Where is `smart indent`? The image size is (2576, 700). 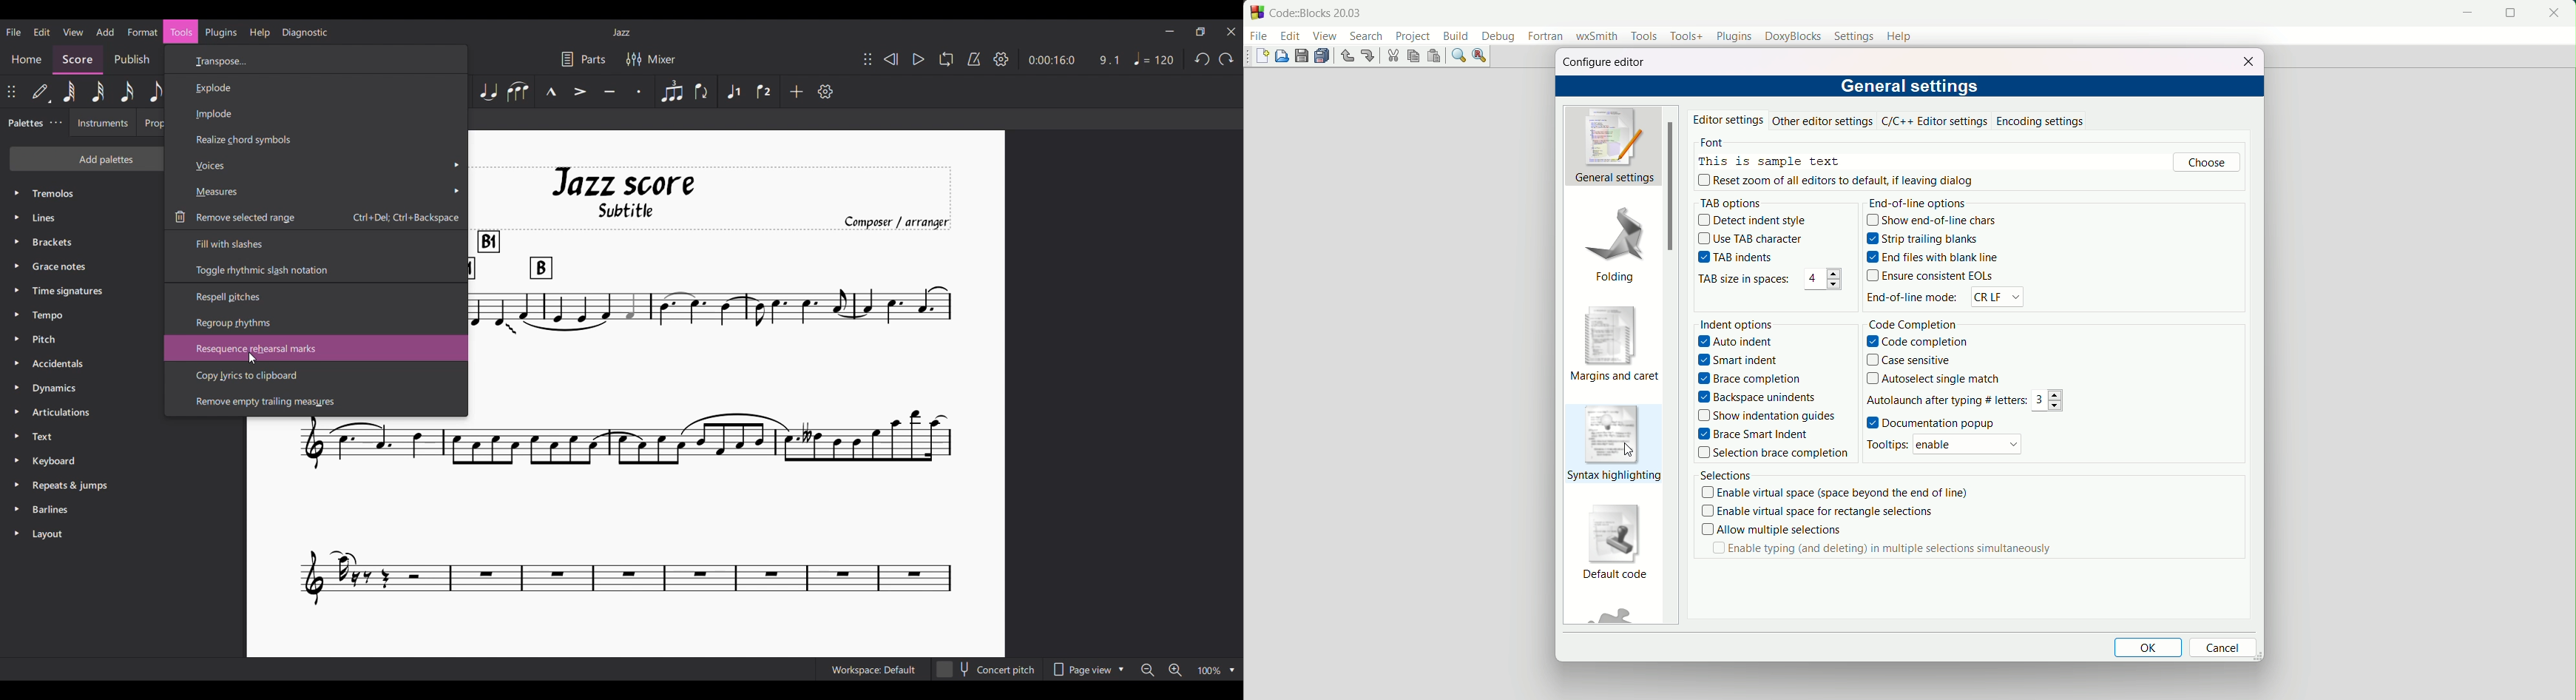 smart indent is located at coordinates (1740, 360).